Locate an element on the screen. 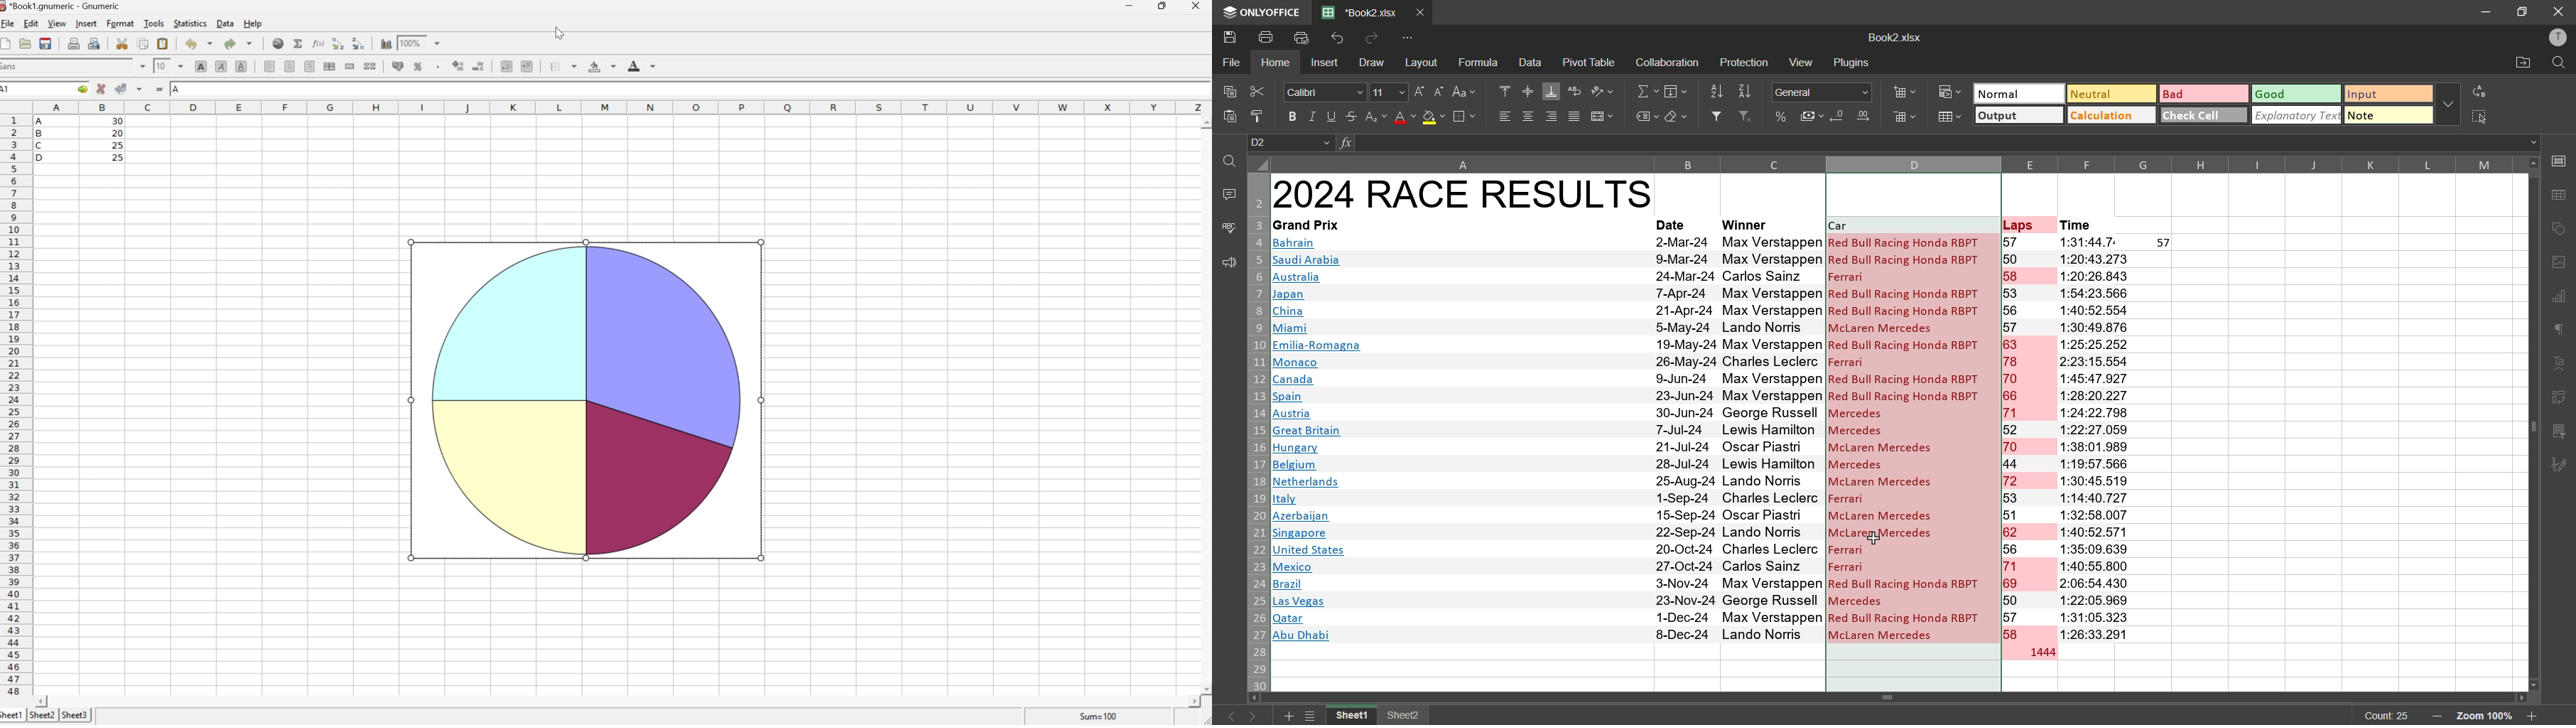 The height and width of the screenshot is (728, 2576). call settings is located at coordinates (2560, 164).